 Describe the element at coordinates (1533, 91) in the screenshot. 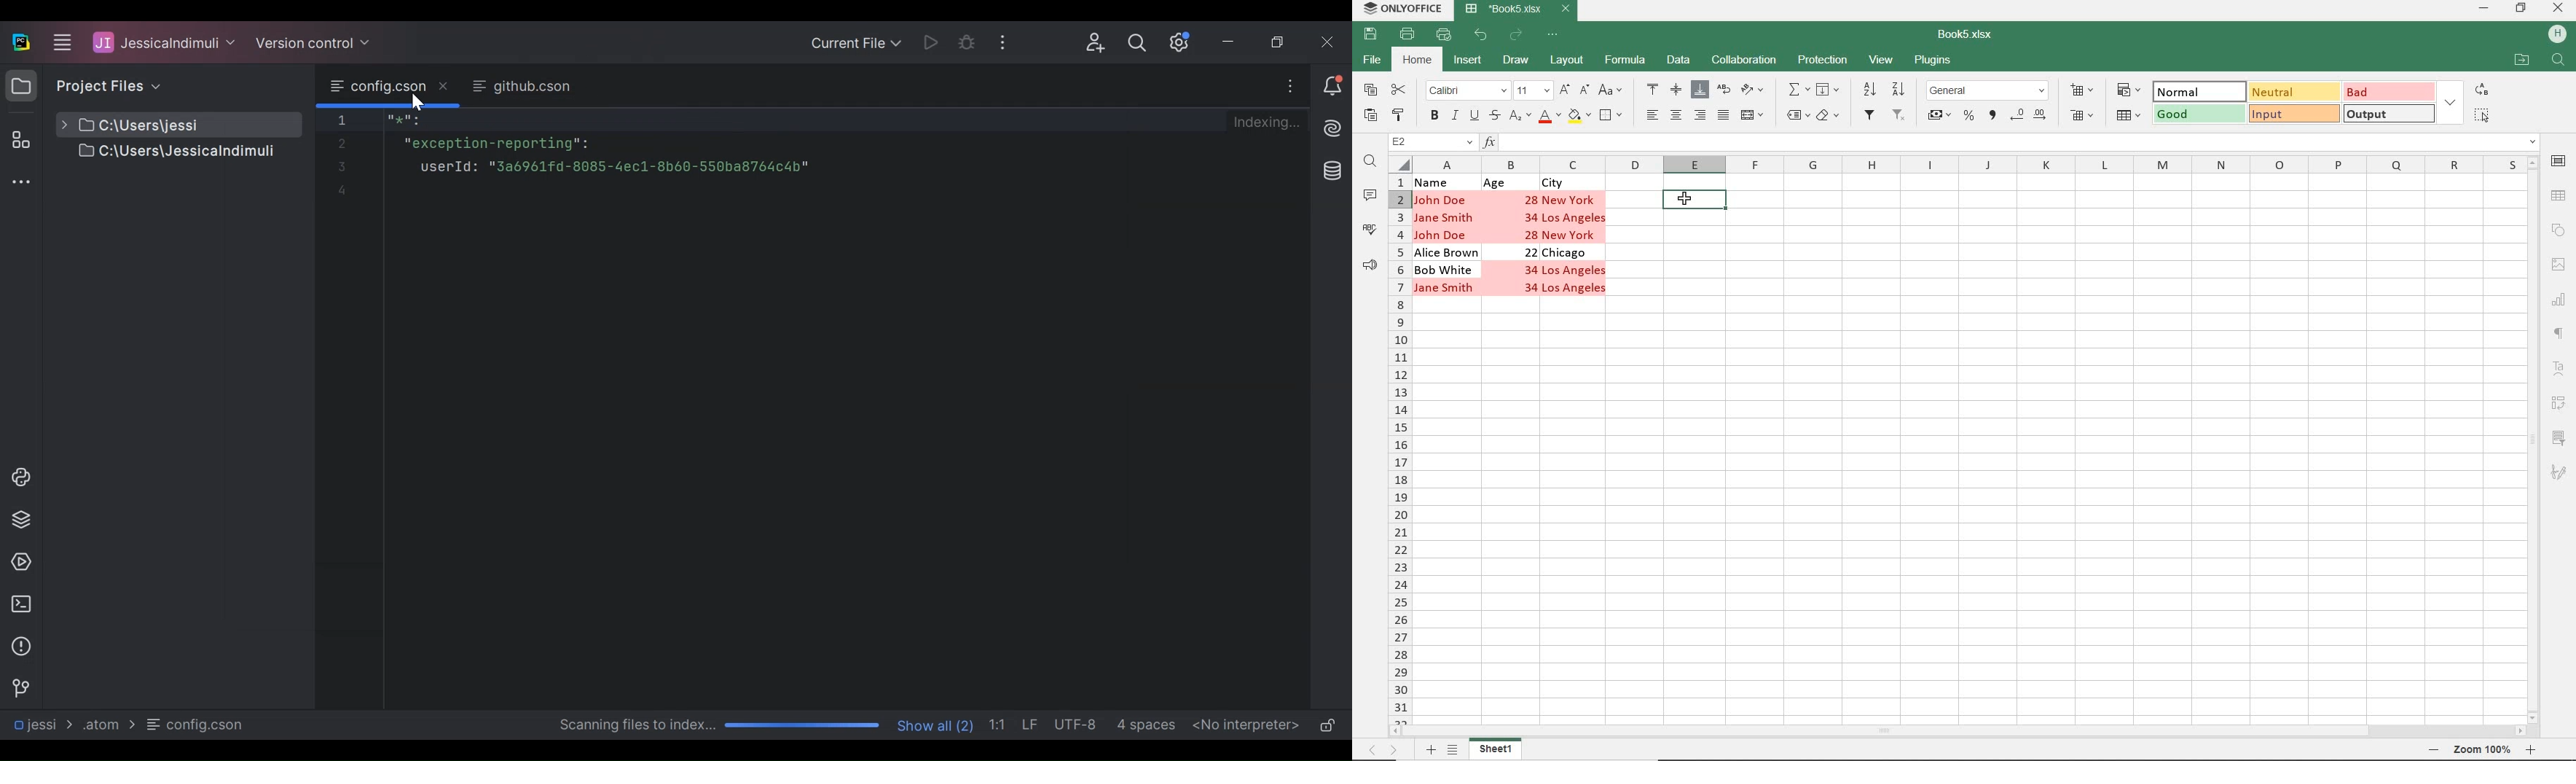

I see `FONT SIZE` at that location.